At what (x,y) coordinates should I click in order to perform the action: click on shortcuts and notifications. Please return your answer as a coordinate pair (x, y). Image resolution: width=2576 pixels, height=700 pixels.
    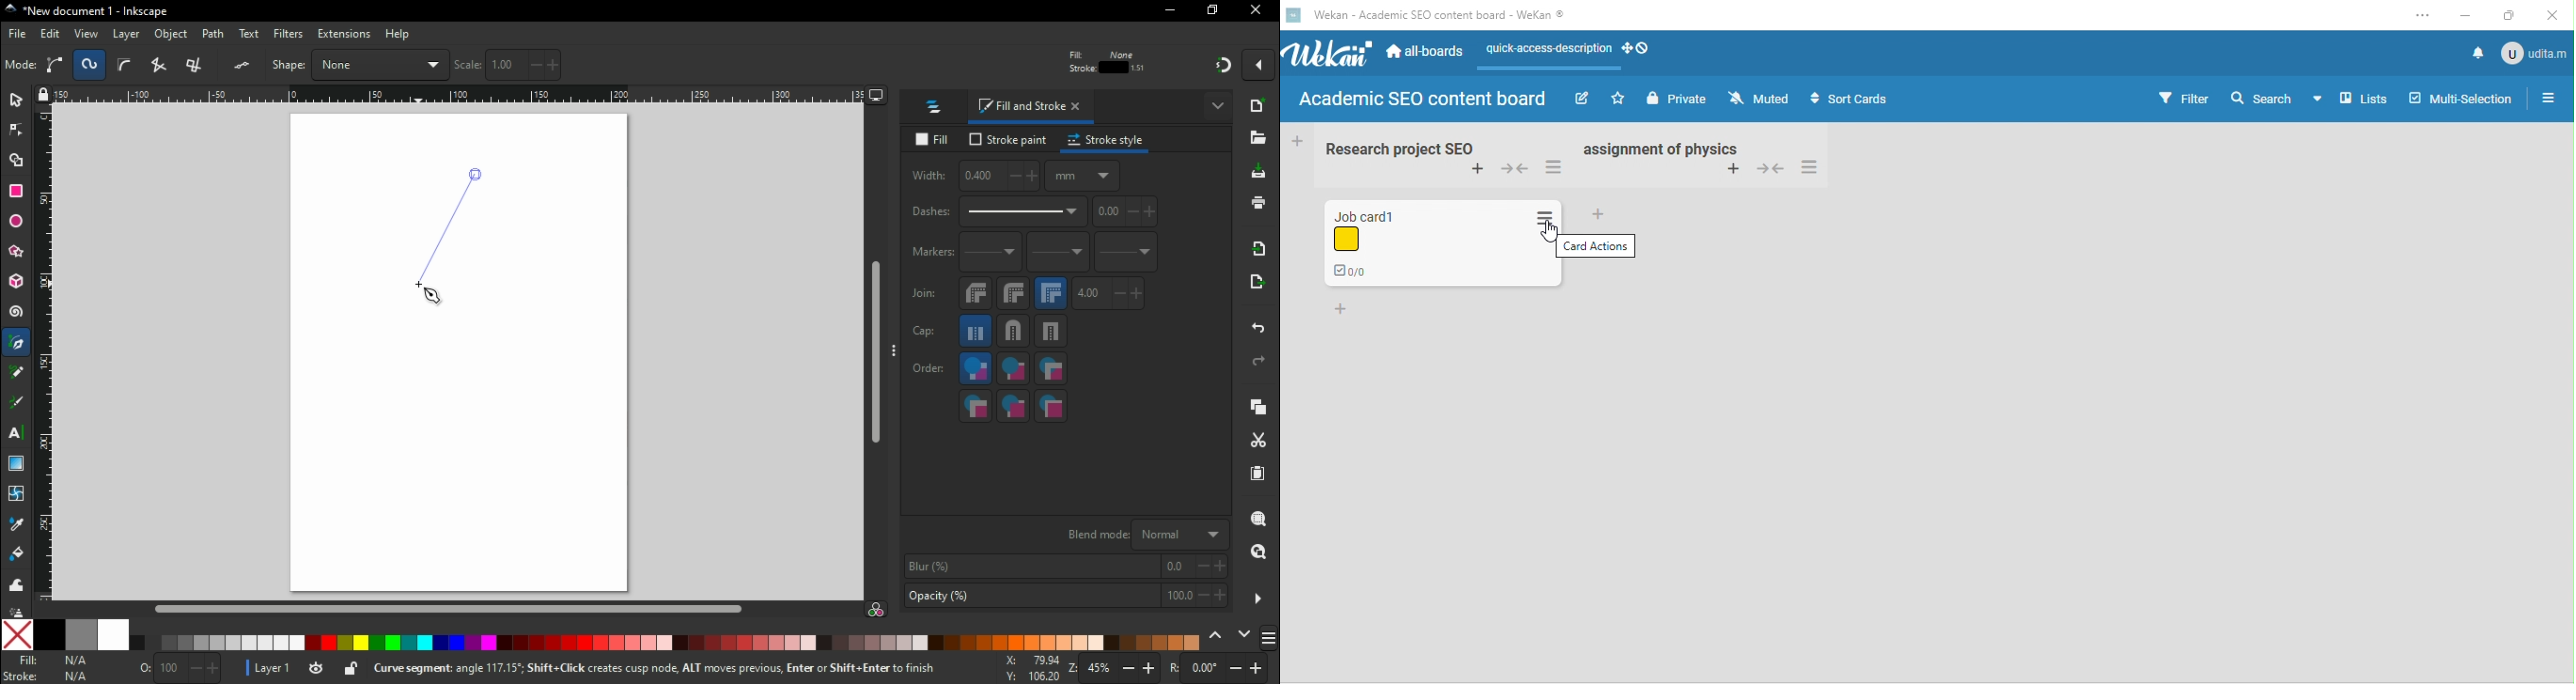
    Looking at the image, I should click on (679, 667).